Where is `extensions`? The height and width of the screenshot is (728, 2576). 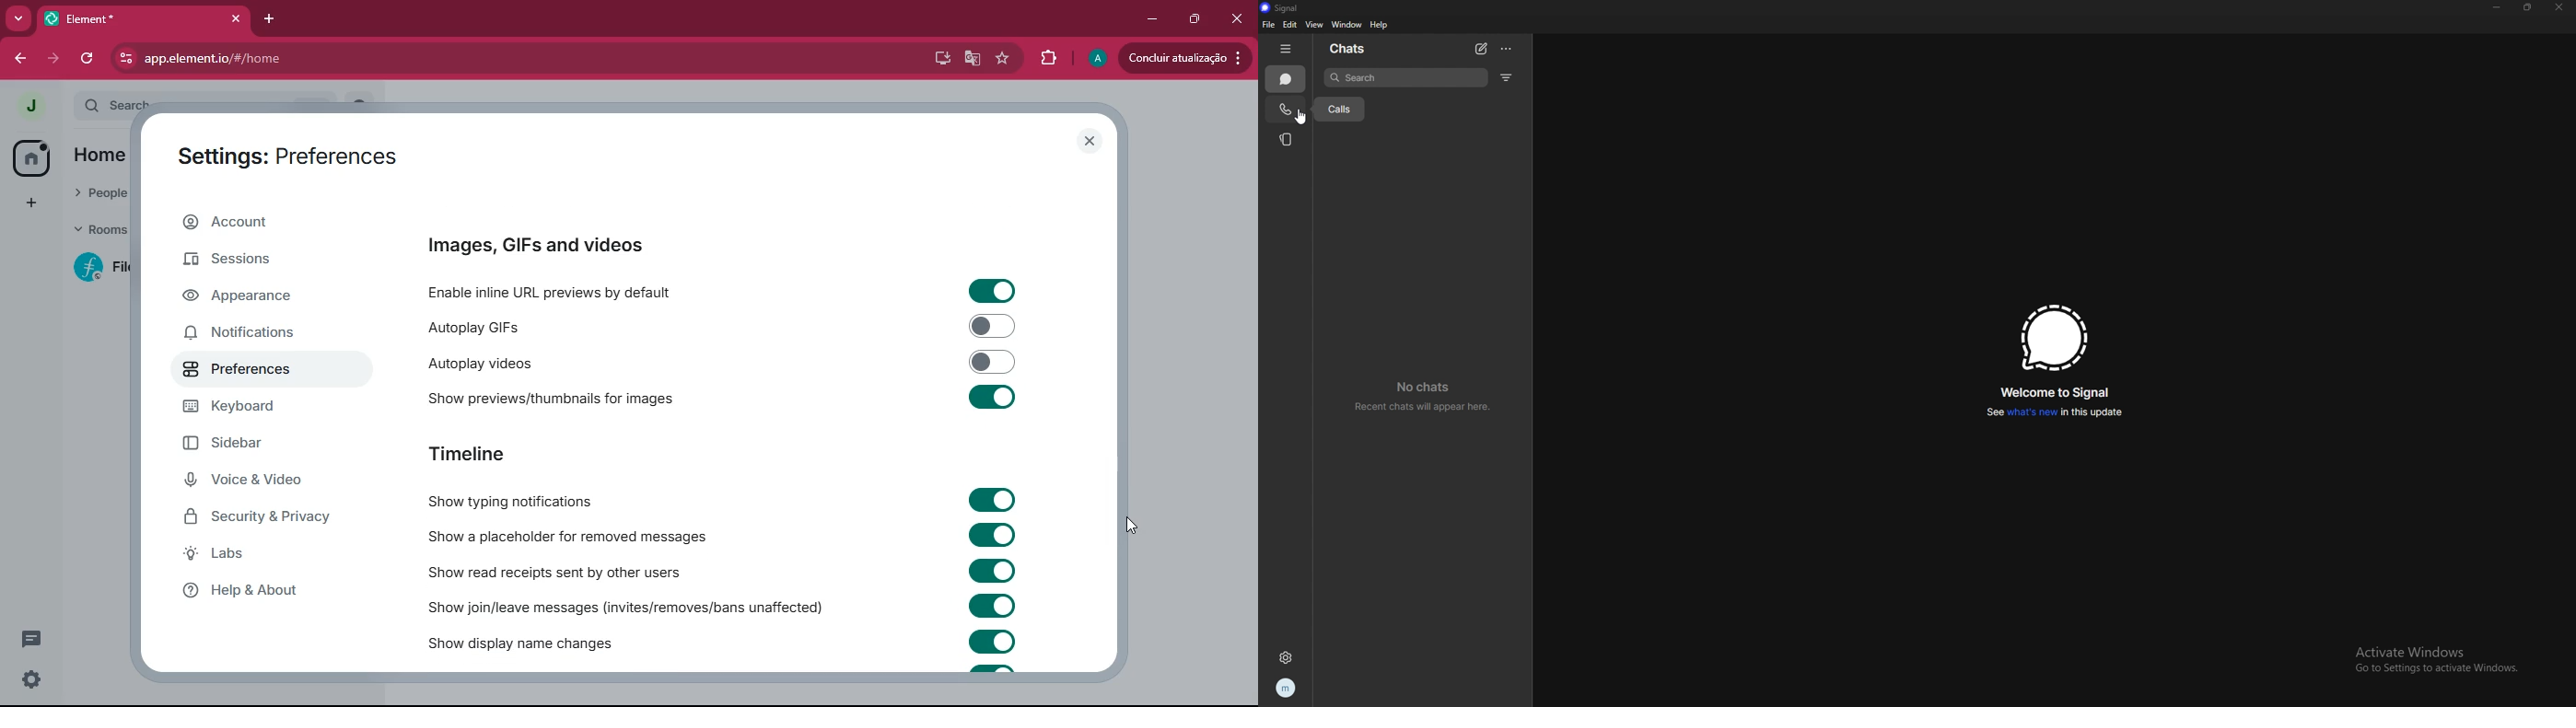
extensions is located at coordinates (1050, 58).